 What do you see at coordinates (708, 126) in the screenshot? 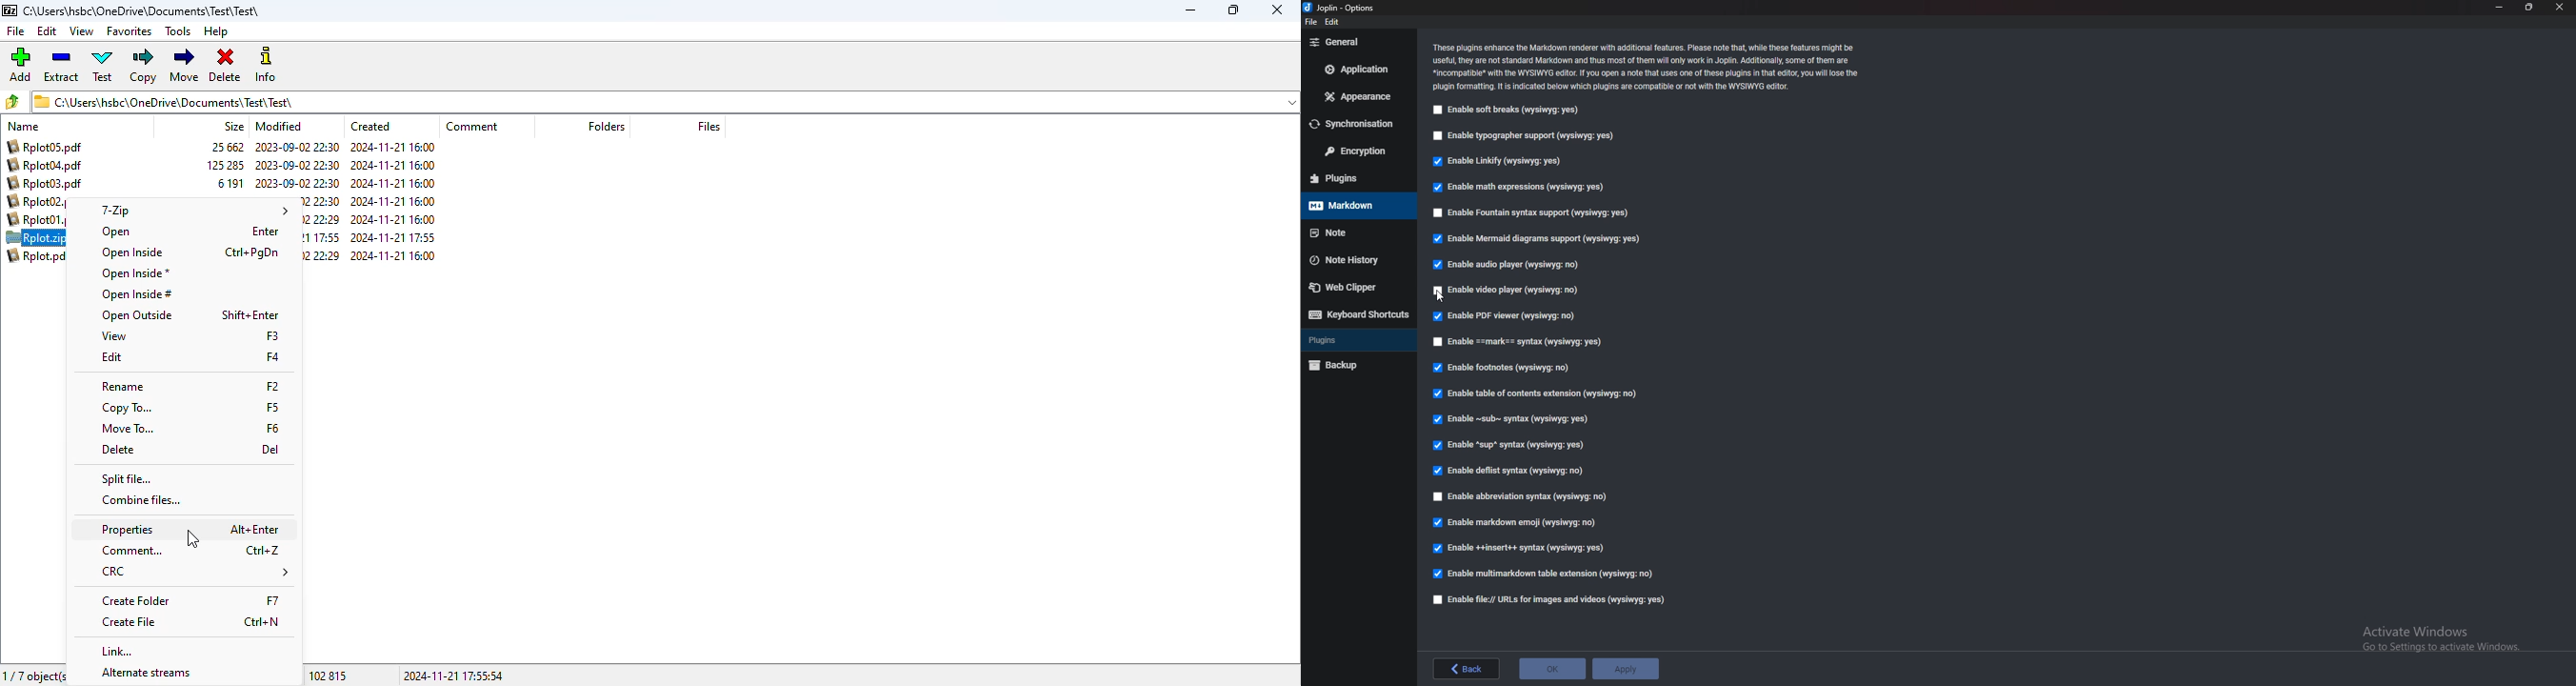
I see `files` at bounding box center [708, 126].